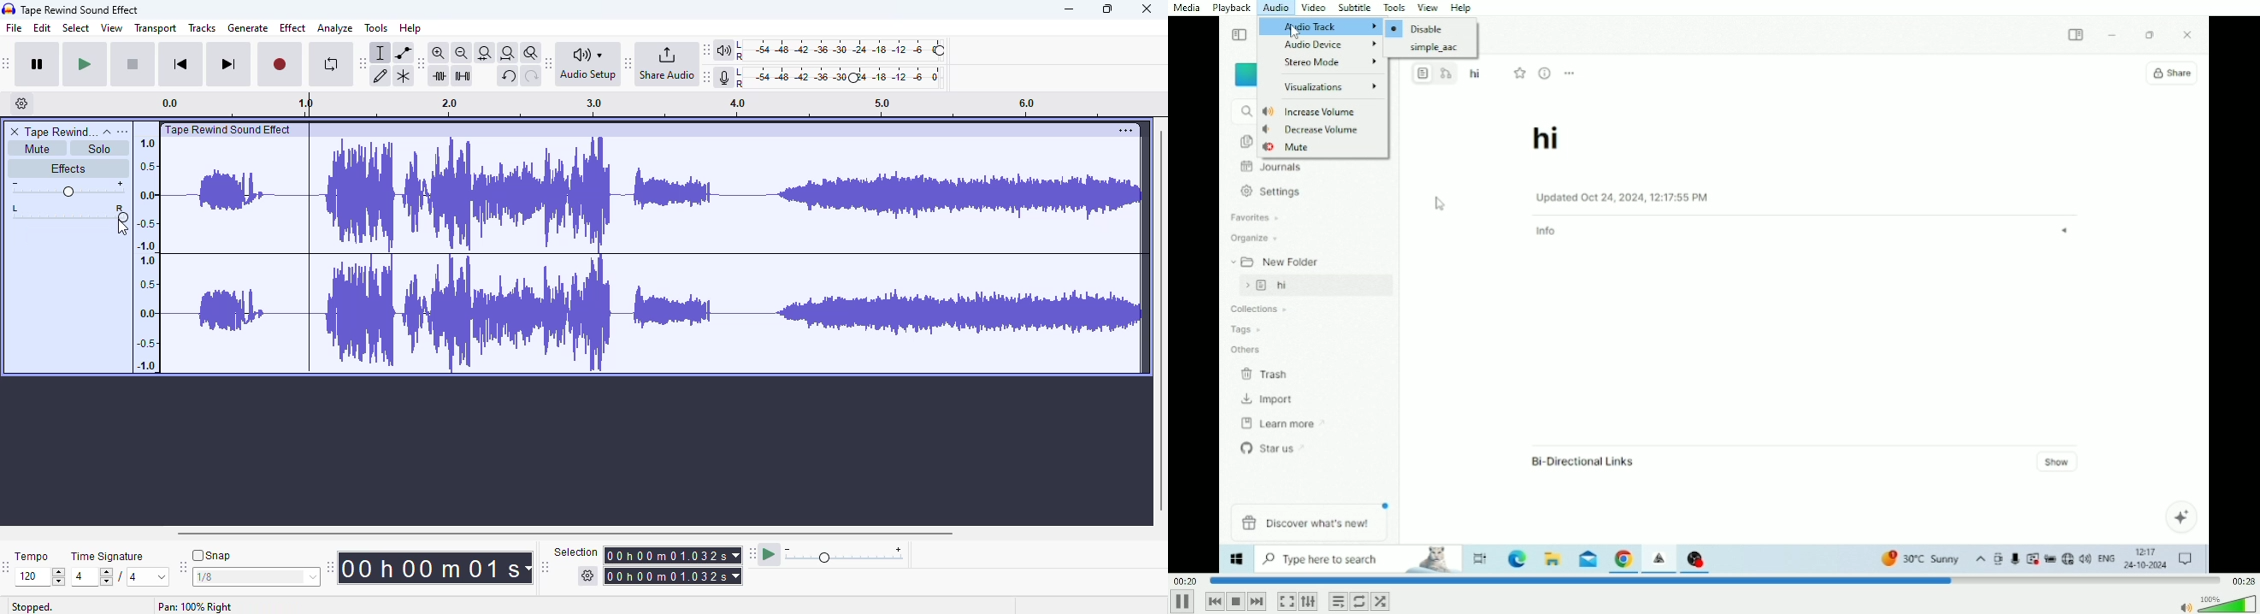 This screenshot has height=616, width=2268. What do you see at coordinates (1309, 112) in the screenshot?
I see `Increase Volume` at bounding box center [1309, 112].